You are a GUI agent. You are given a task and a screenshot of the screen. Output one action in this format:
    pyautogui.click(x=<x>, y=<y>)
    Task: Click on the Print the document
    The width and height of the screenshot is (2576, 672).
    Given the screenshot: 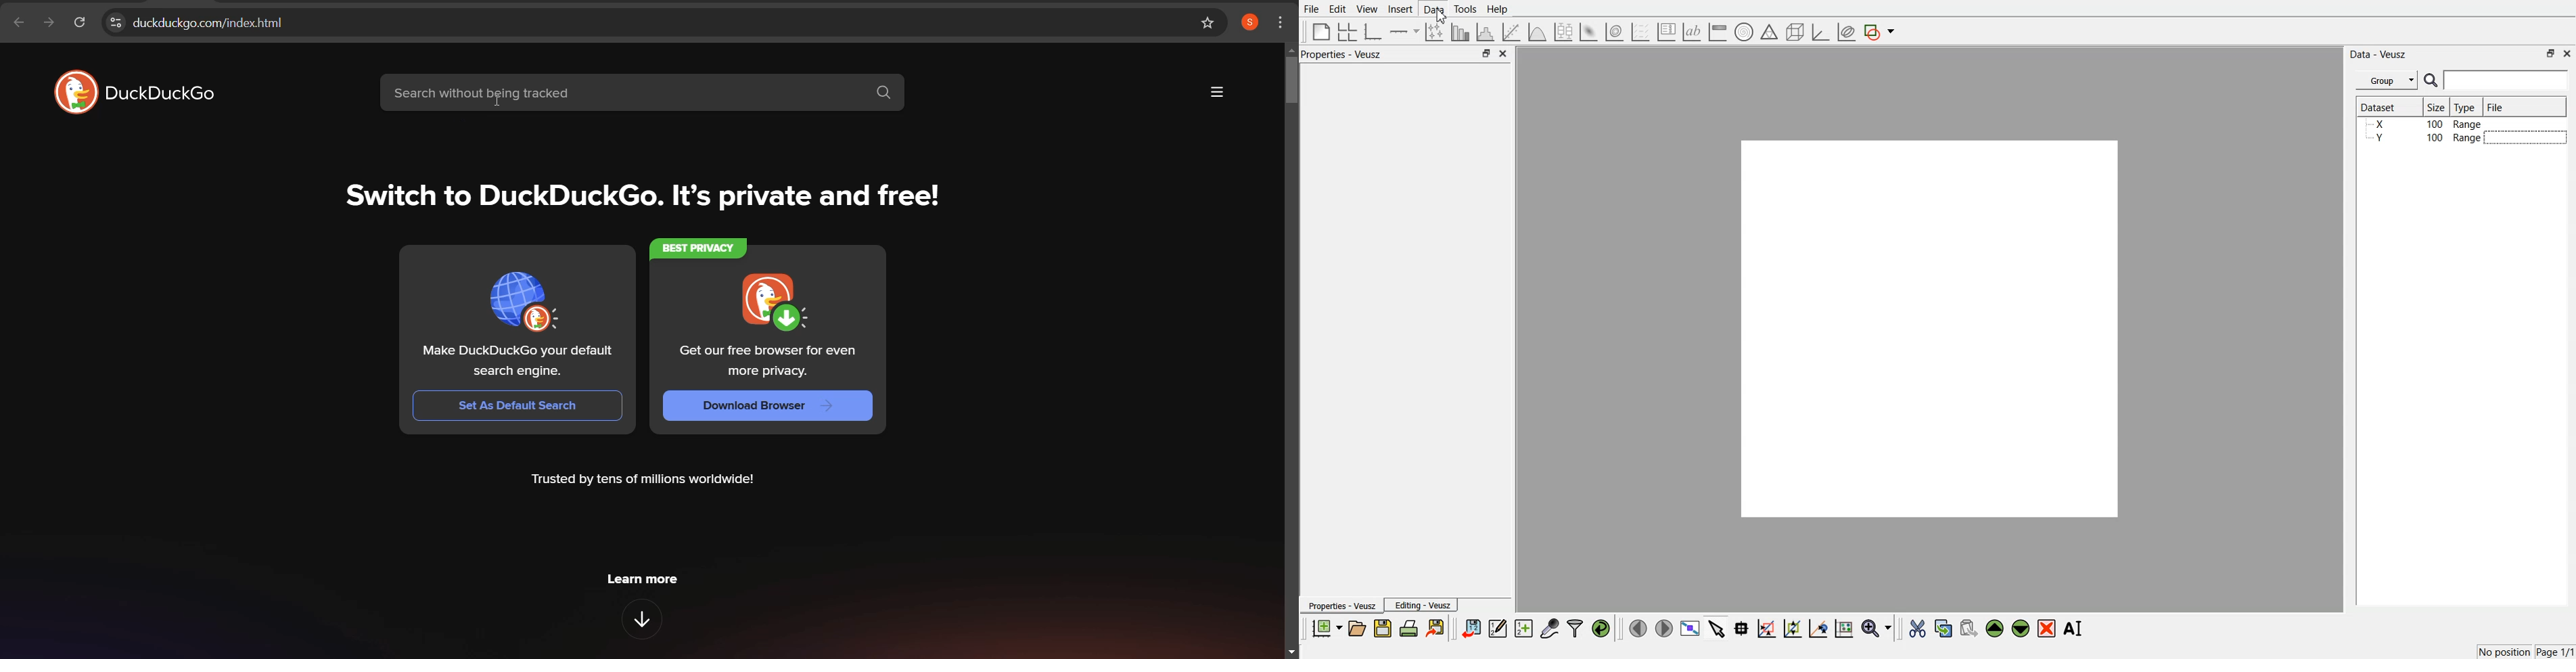 What is the action you would take?
    pyautogui.click(x=1408, y=628)
    